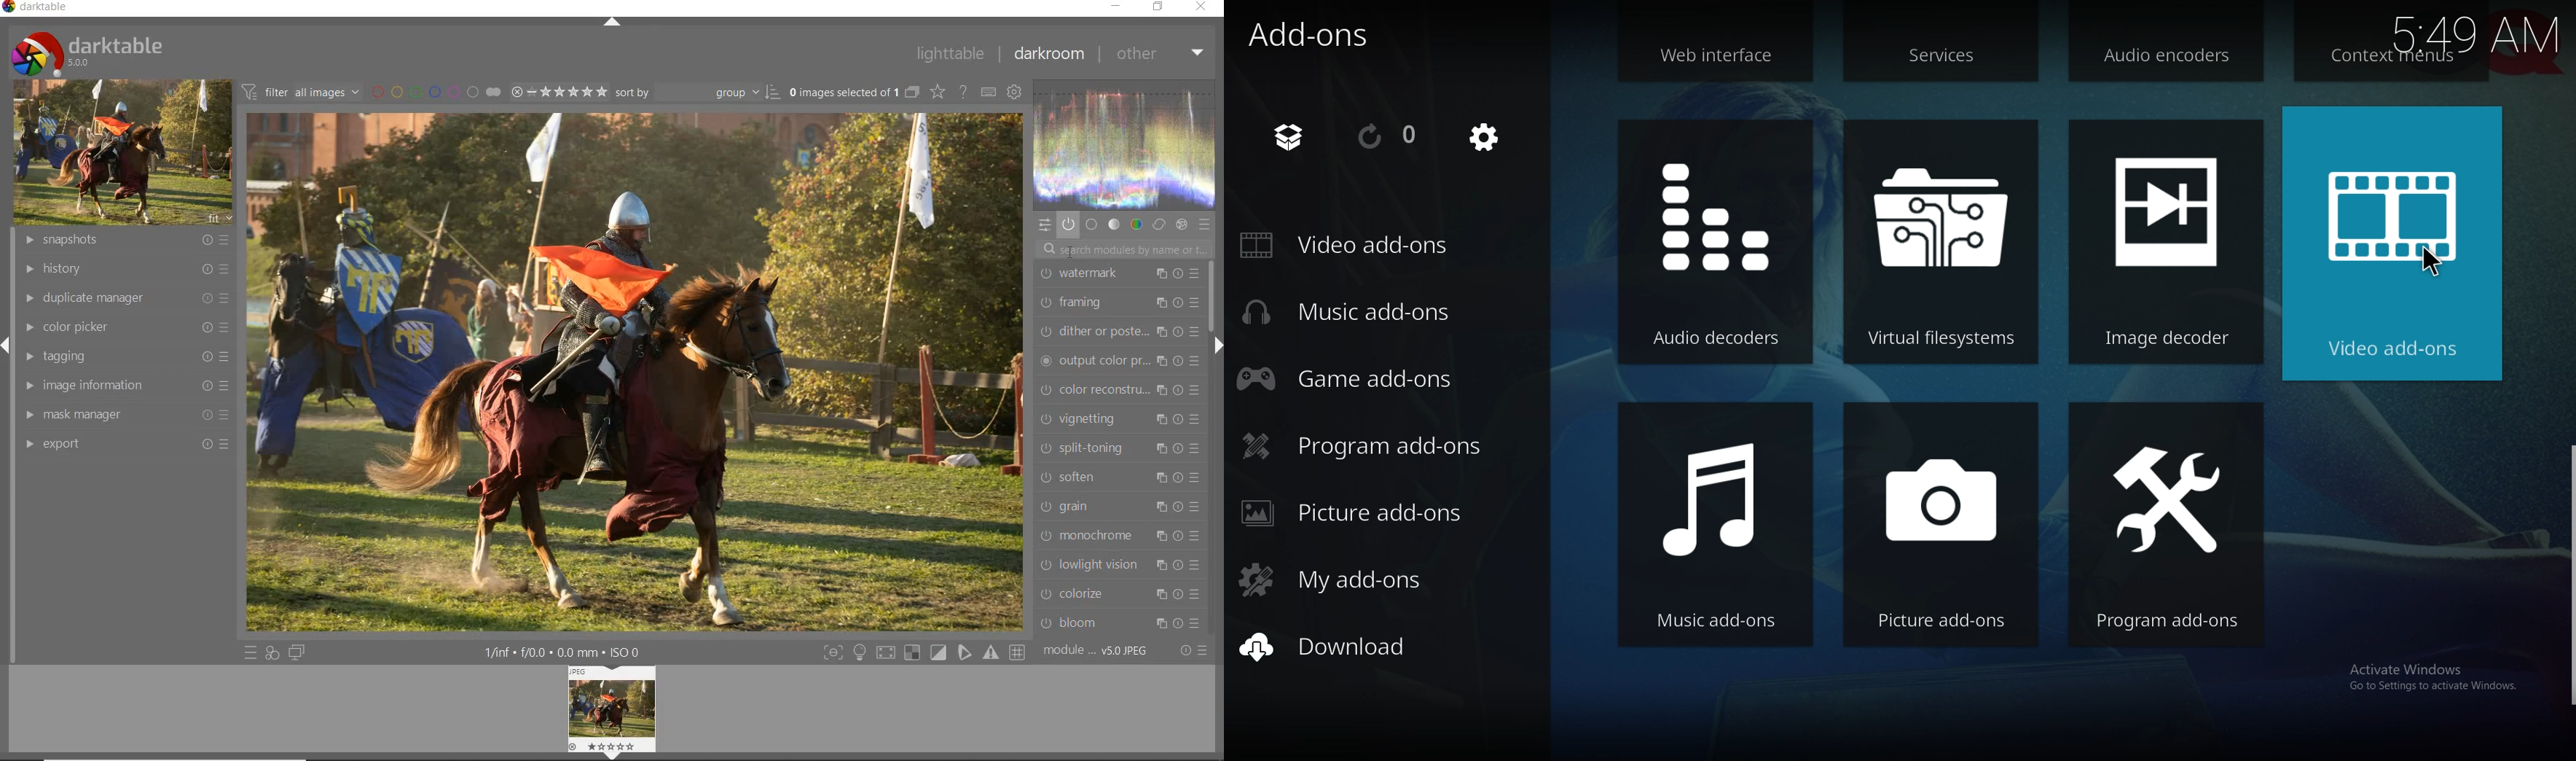 The image size is (2576, 784). I want to click on reload, so click(1390, 138).